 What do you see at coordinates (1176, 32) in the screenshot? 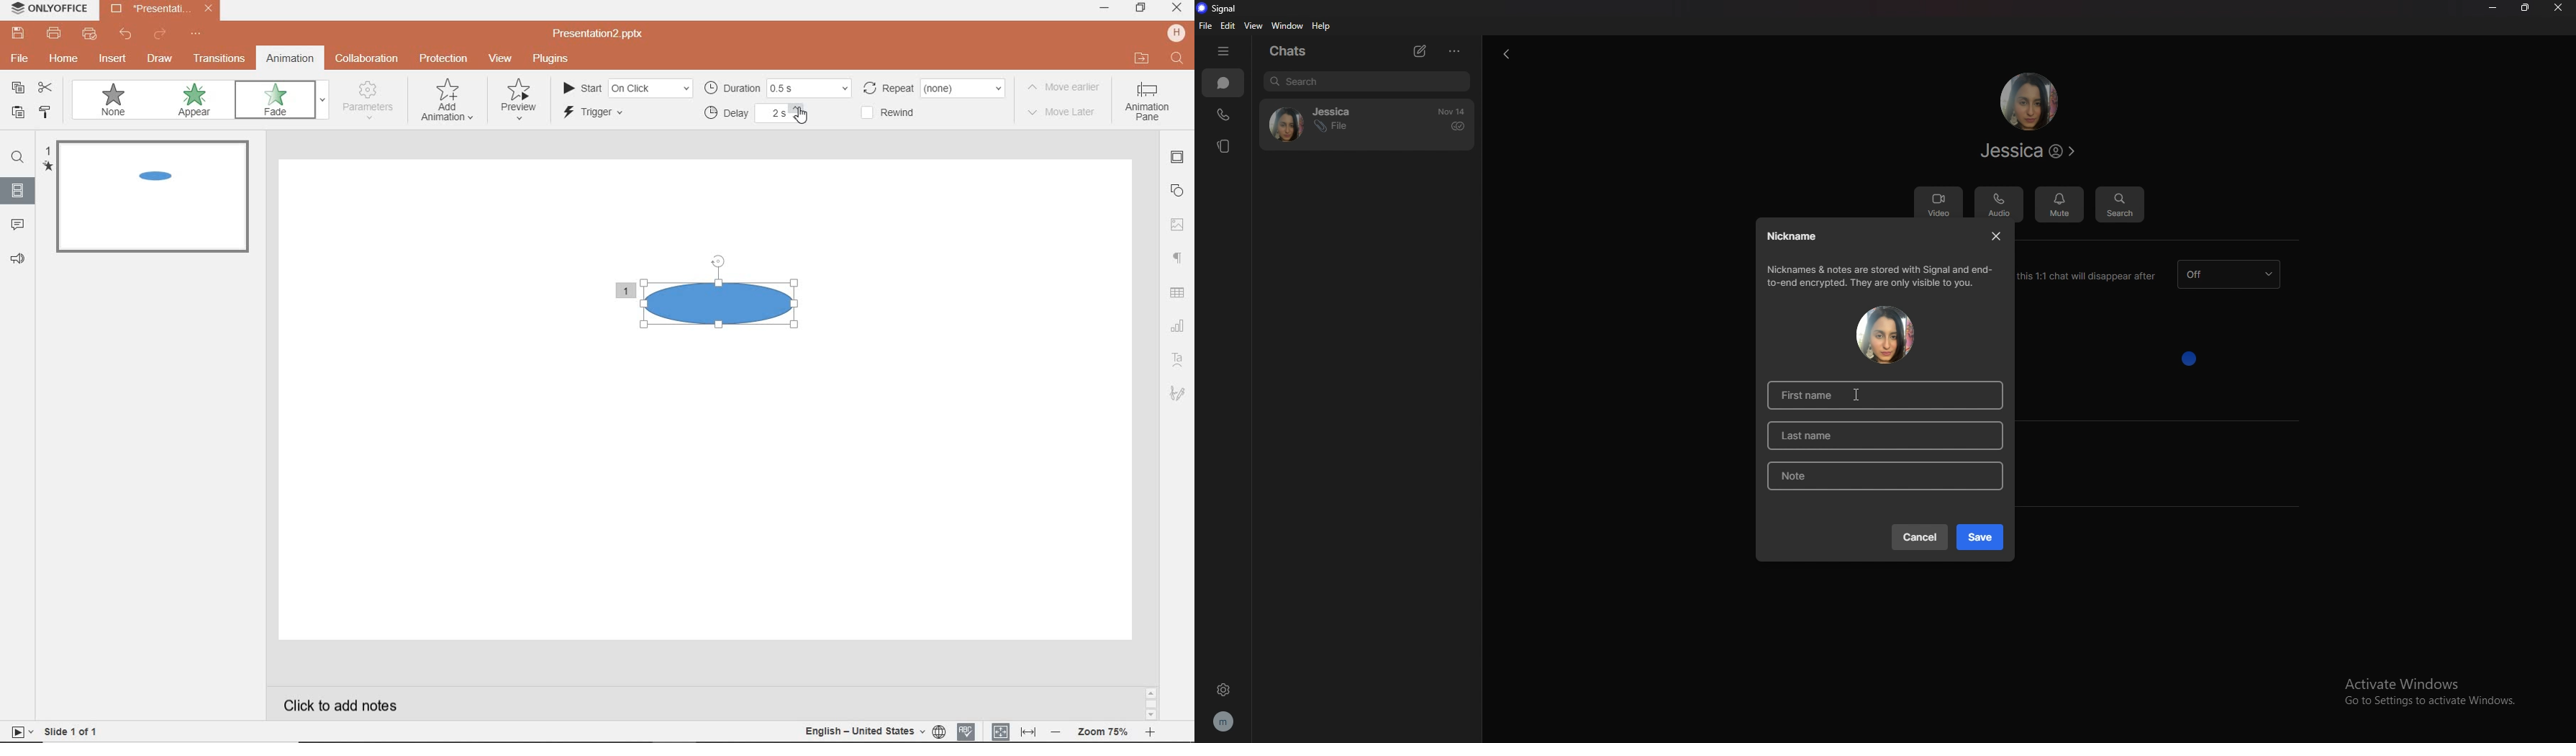
I see `hp` at bounding box center [1176, 32].